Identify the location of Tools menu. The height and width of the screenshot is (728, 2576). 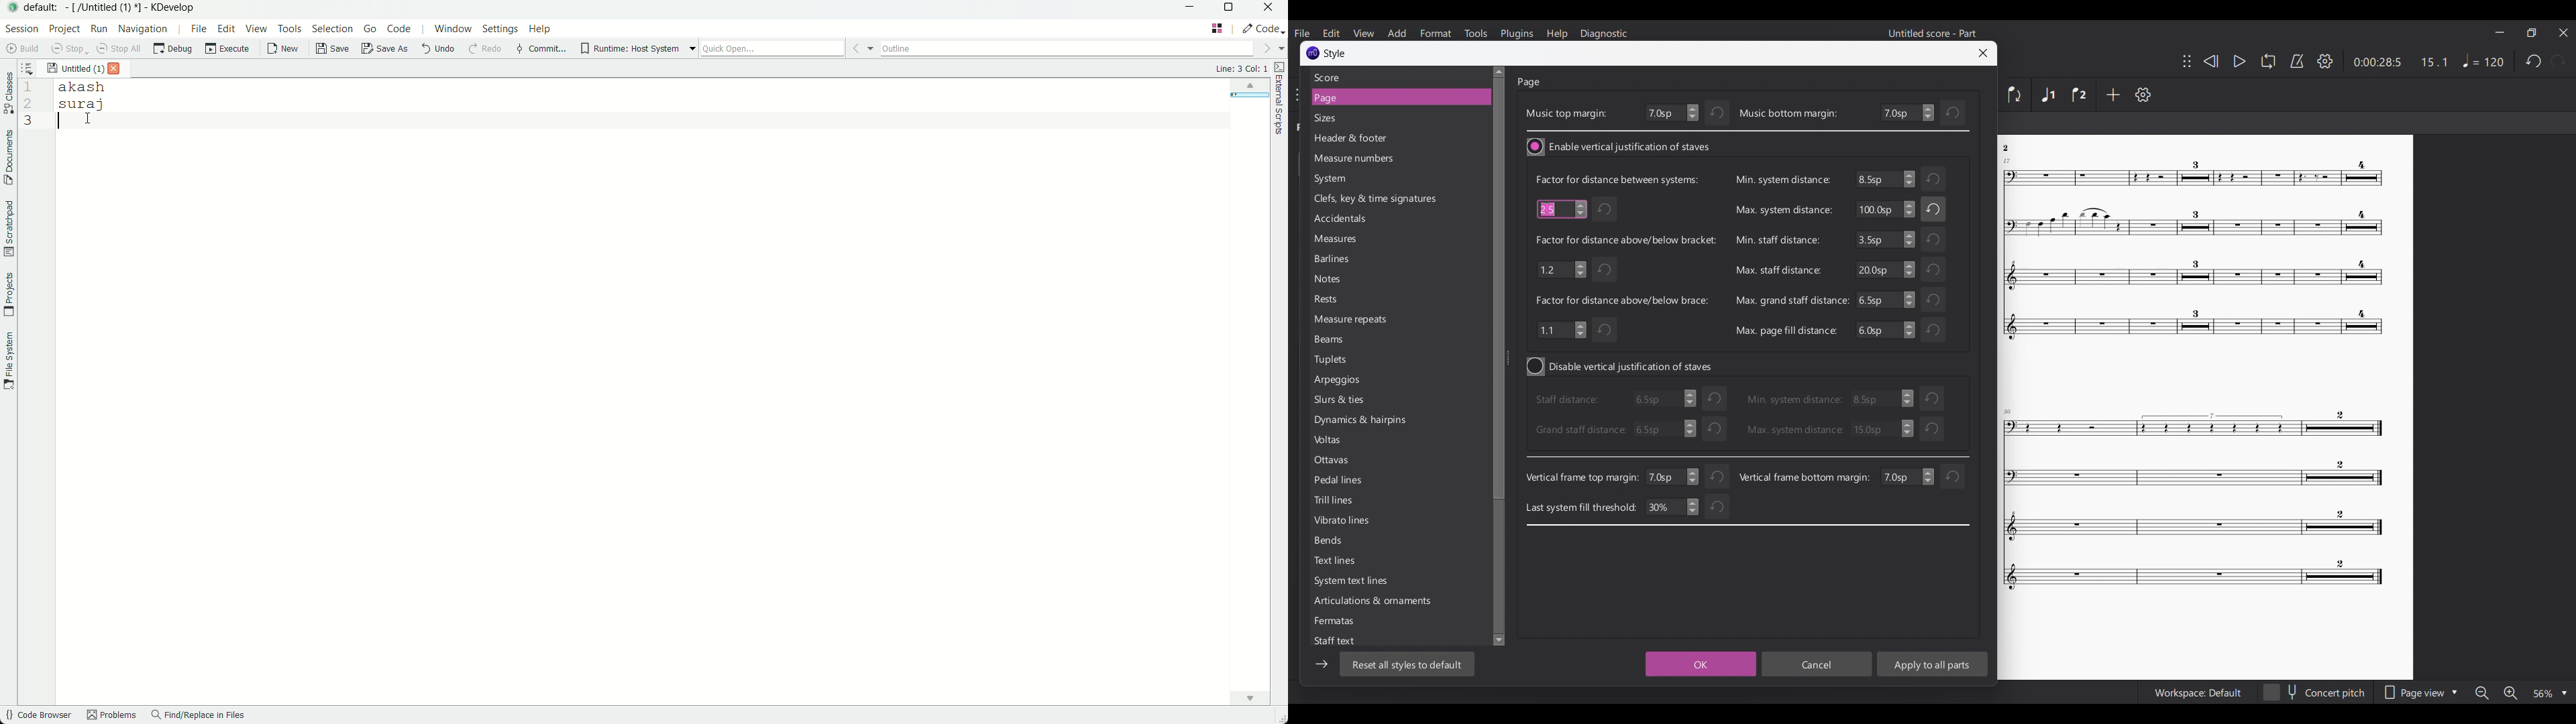
(1475, 33).